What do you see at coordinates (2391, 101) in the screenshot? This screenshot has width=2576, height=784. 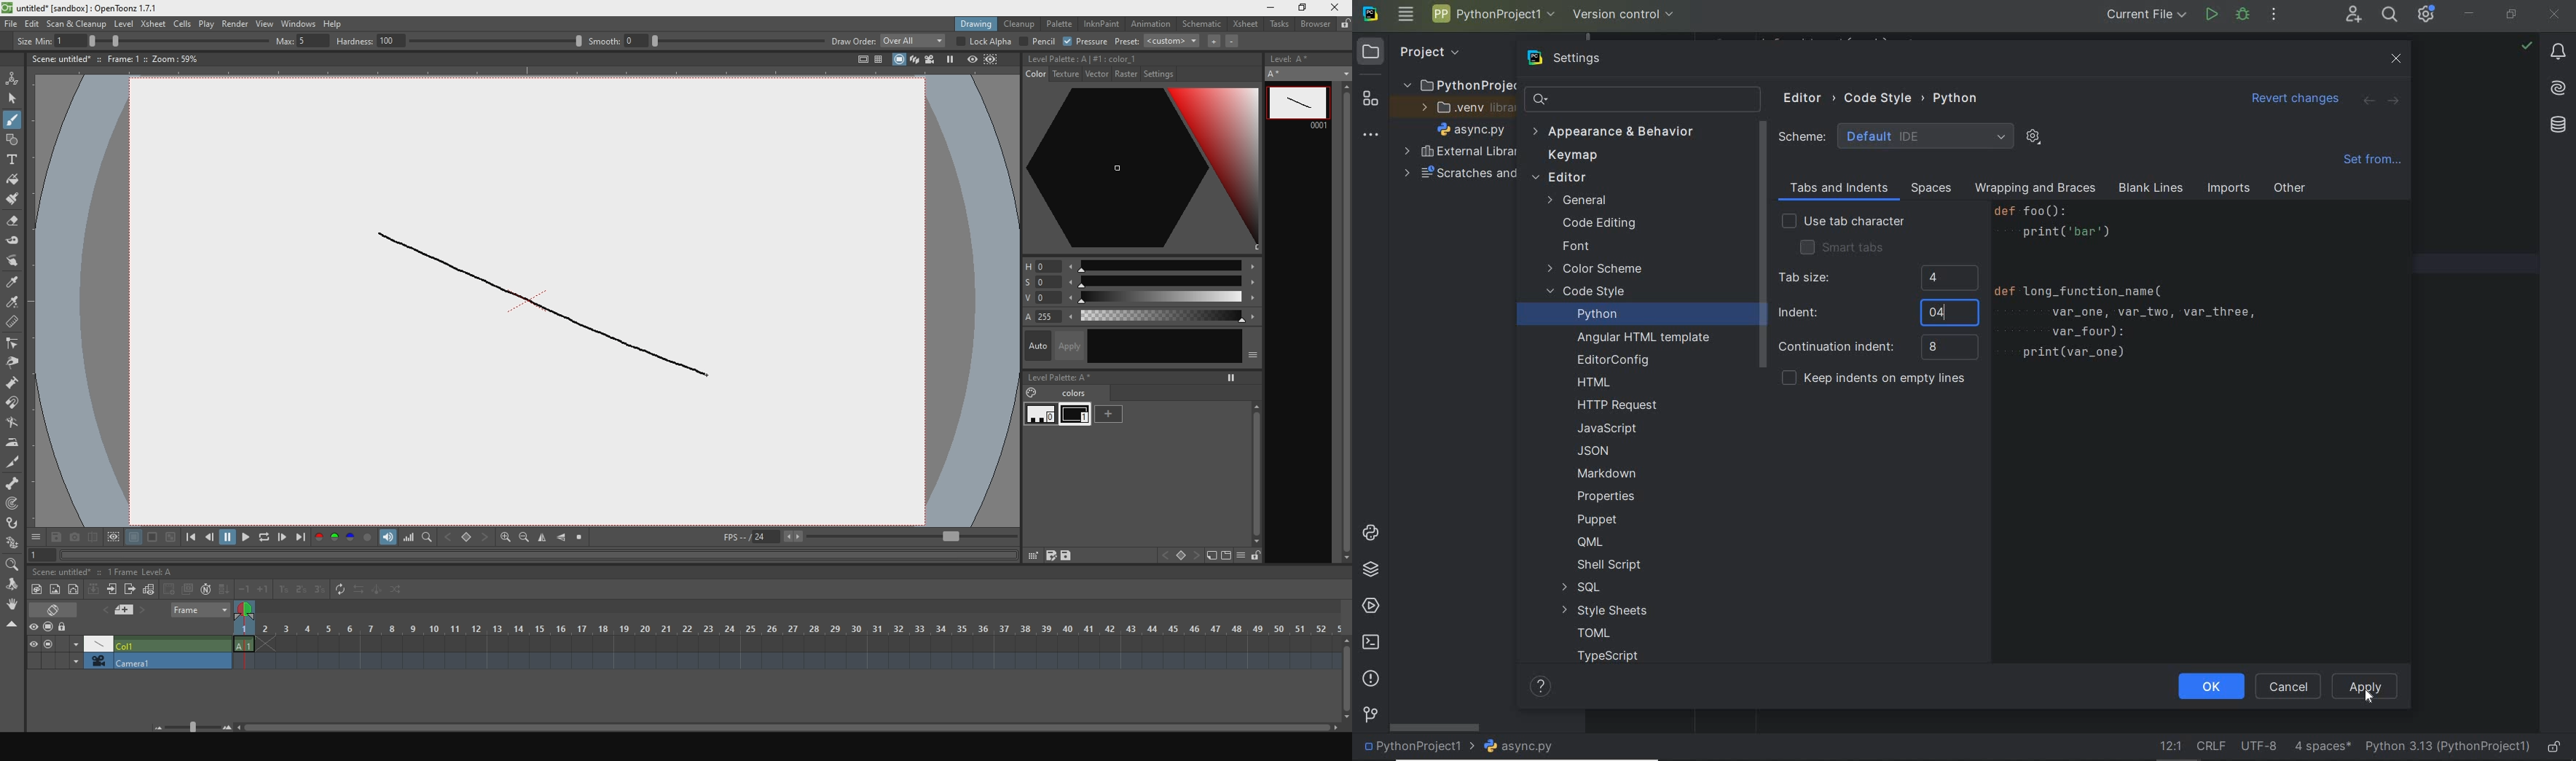 I see `forward` at bounding box center [2391, 101].